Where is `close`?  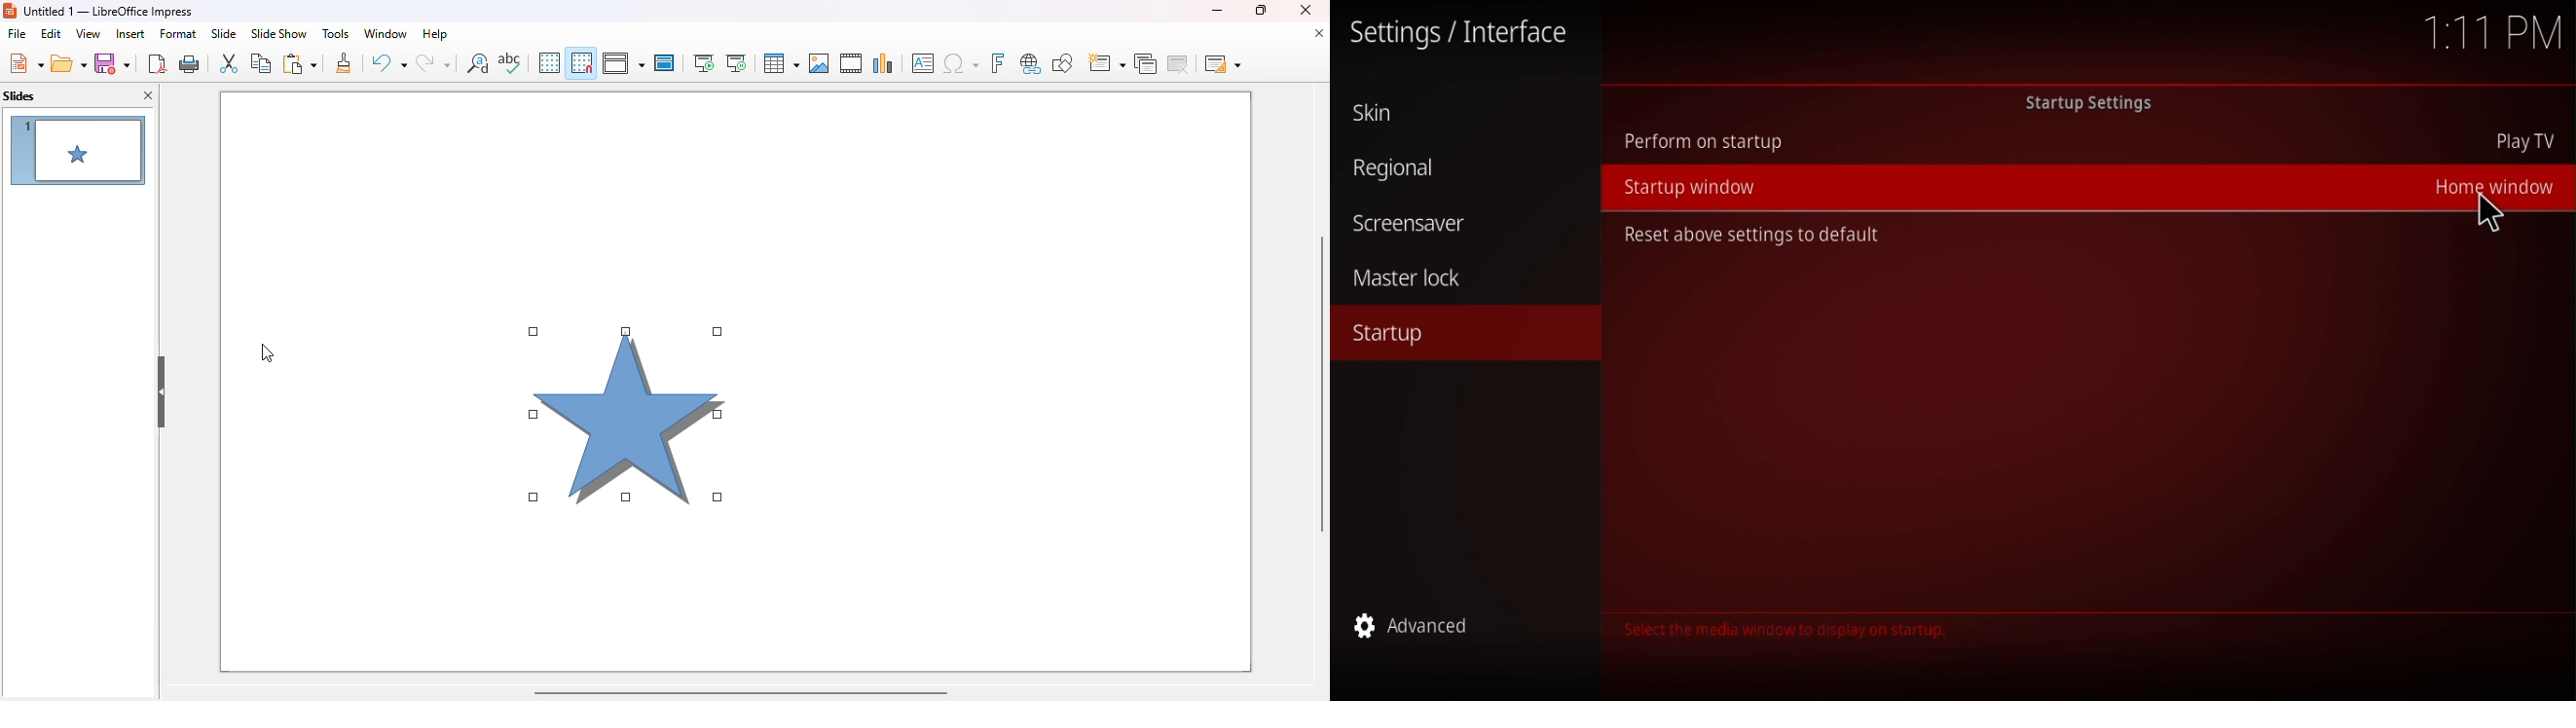
close is located at coordinates (1306, 10).